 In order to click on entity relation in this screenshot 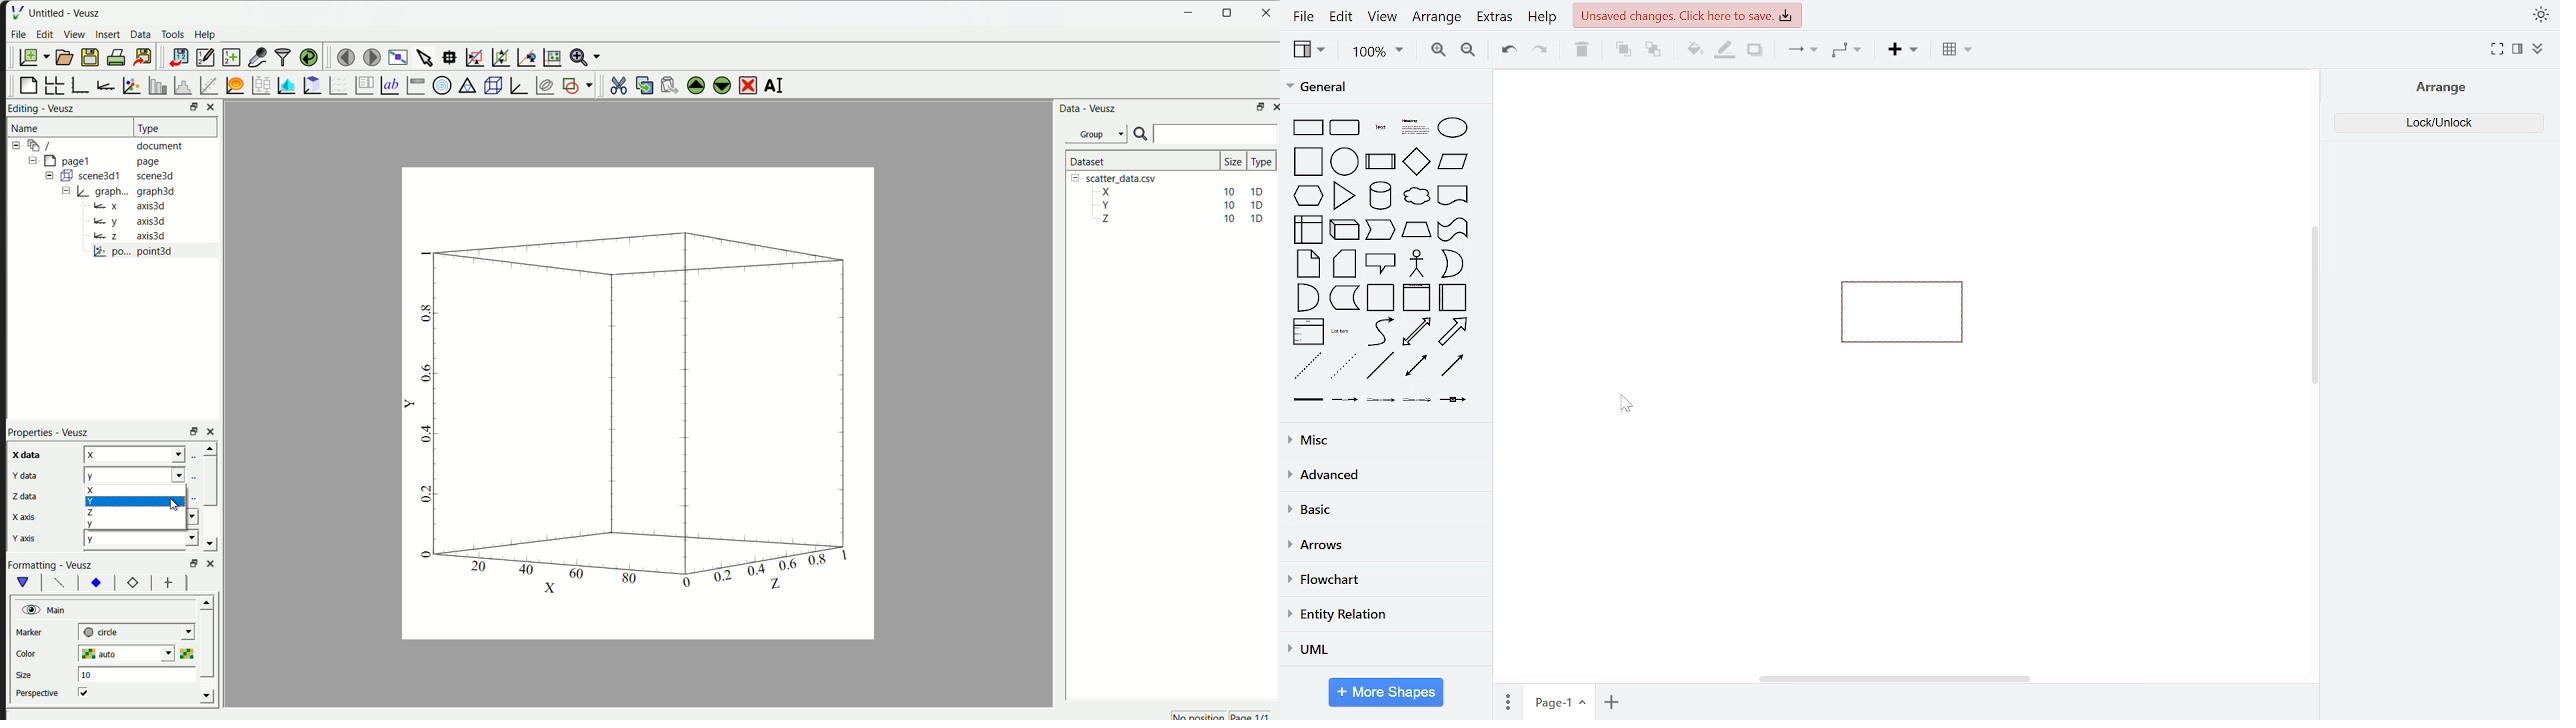, I will do `click(1386, 615)`.